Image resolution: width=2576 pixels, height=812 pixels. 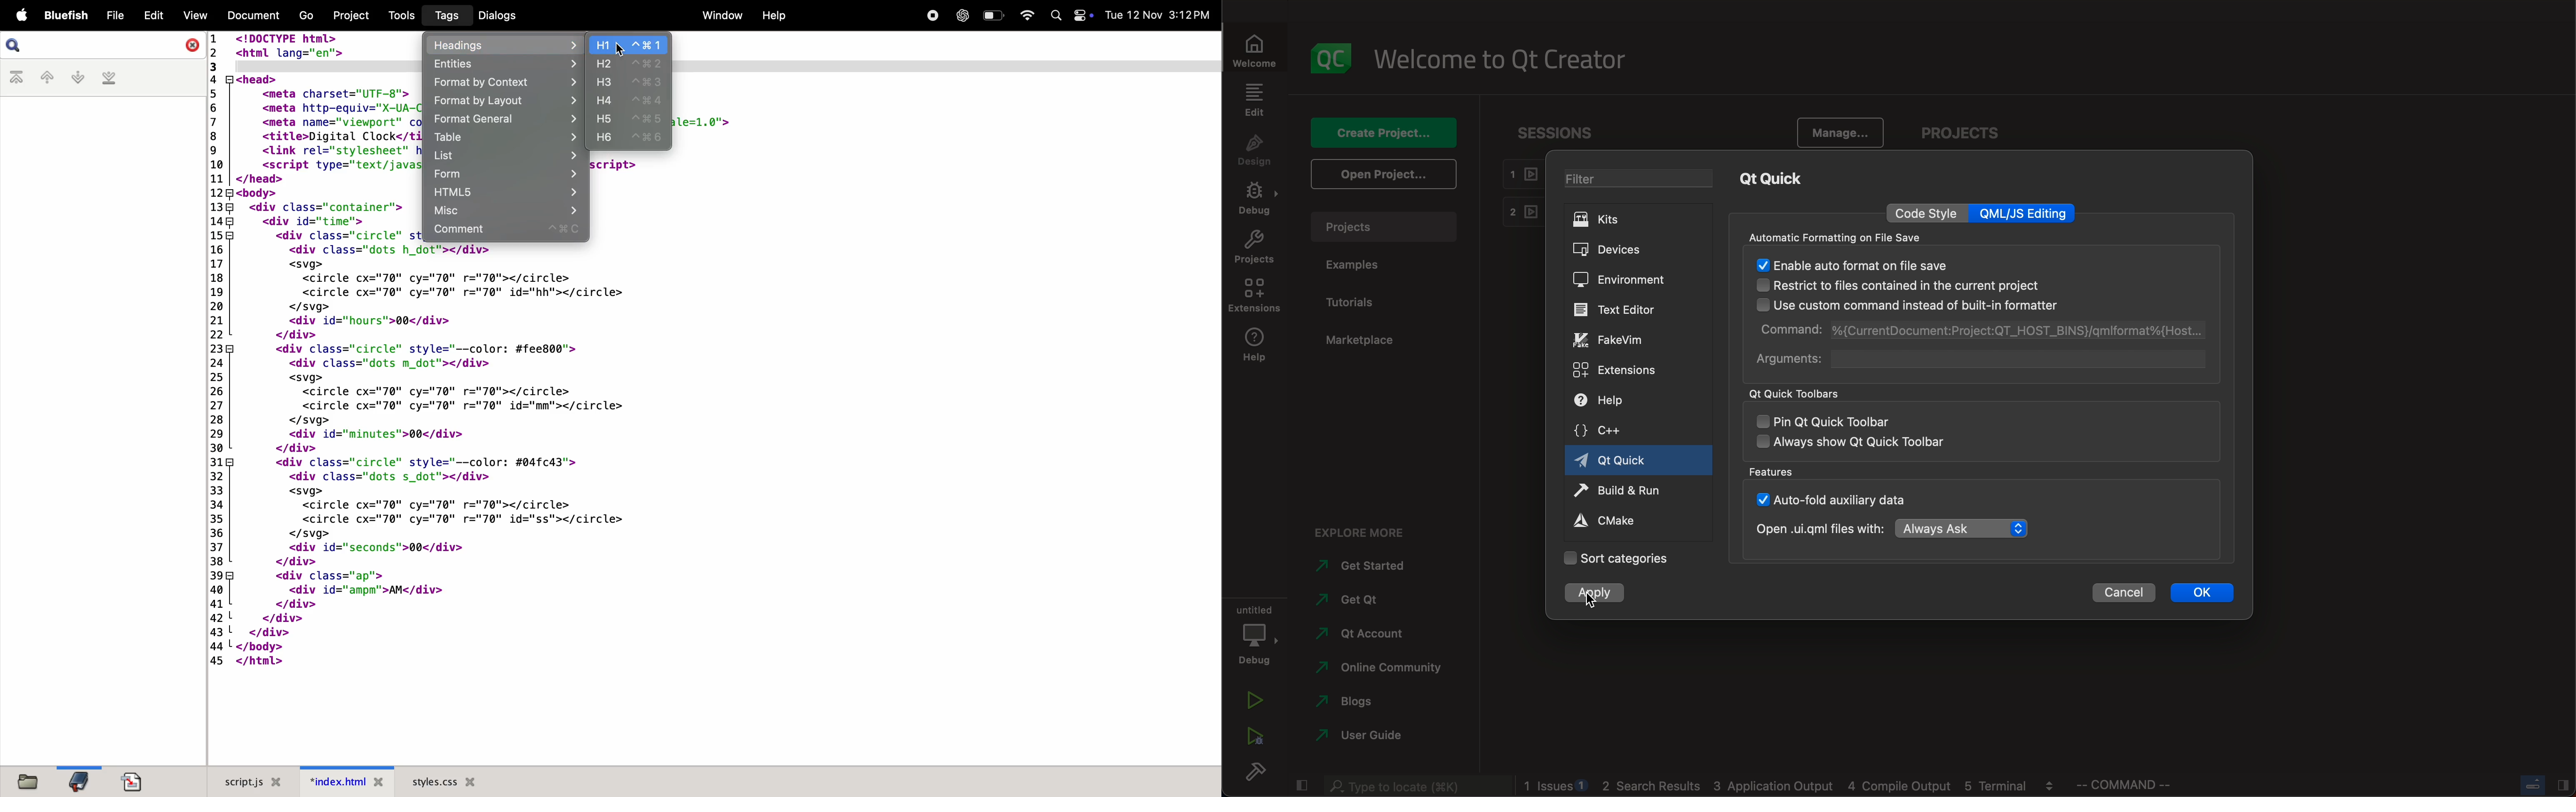 What do you see at coordinates (398, 15) in the screenshot?
I see `tools` at bounding box center [398, 15].